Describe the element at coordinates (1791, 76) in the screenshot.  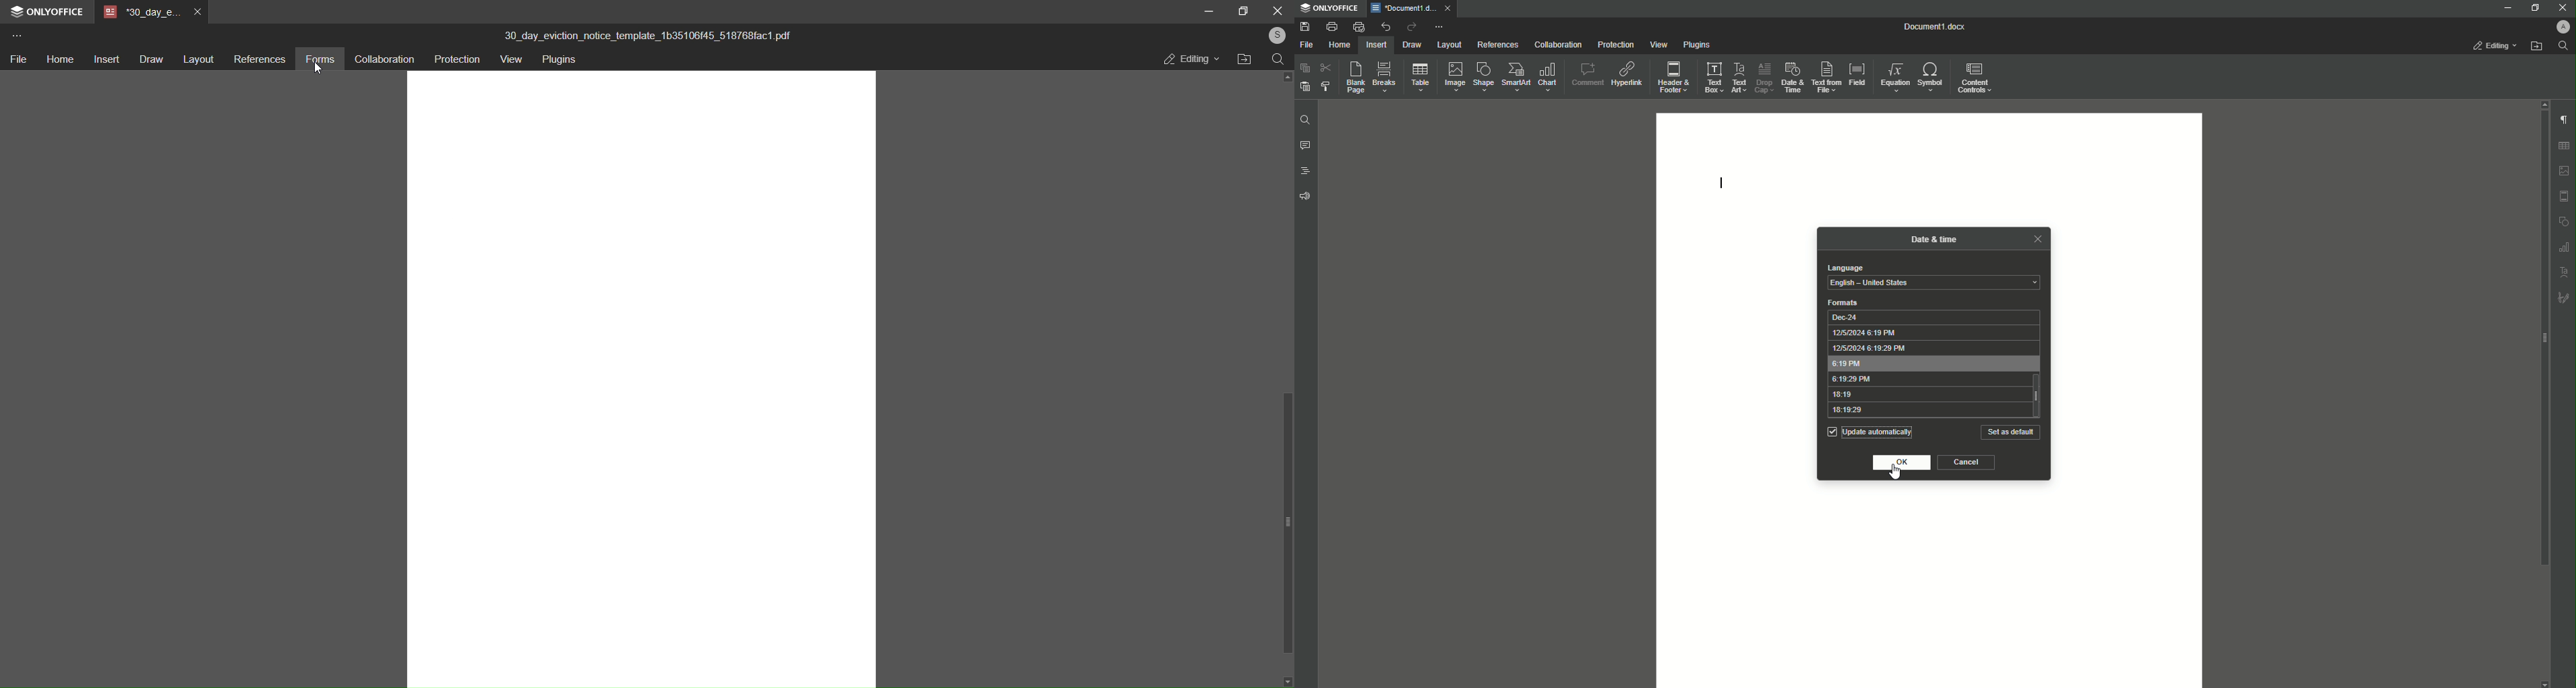
I see `Date and Time` at that location.